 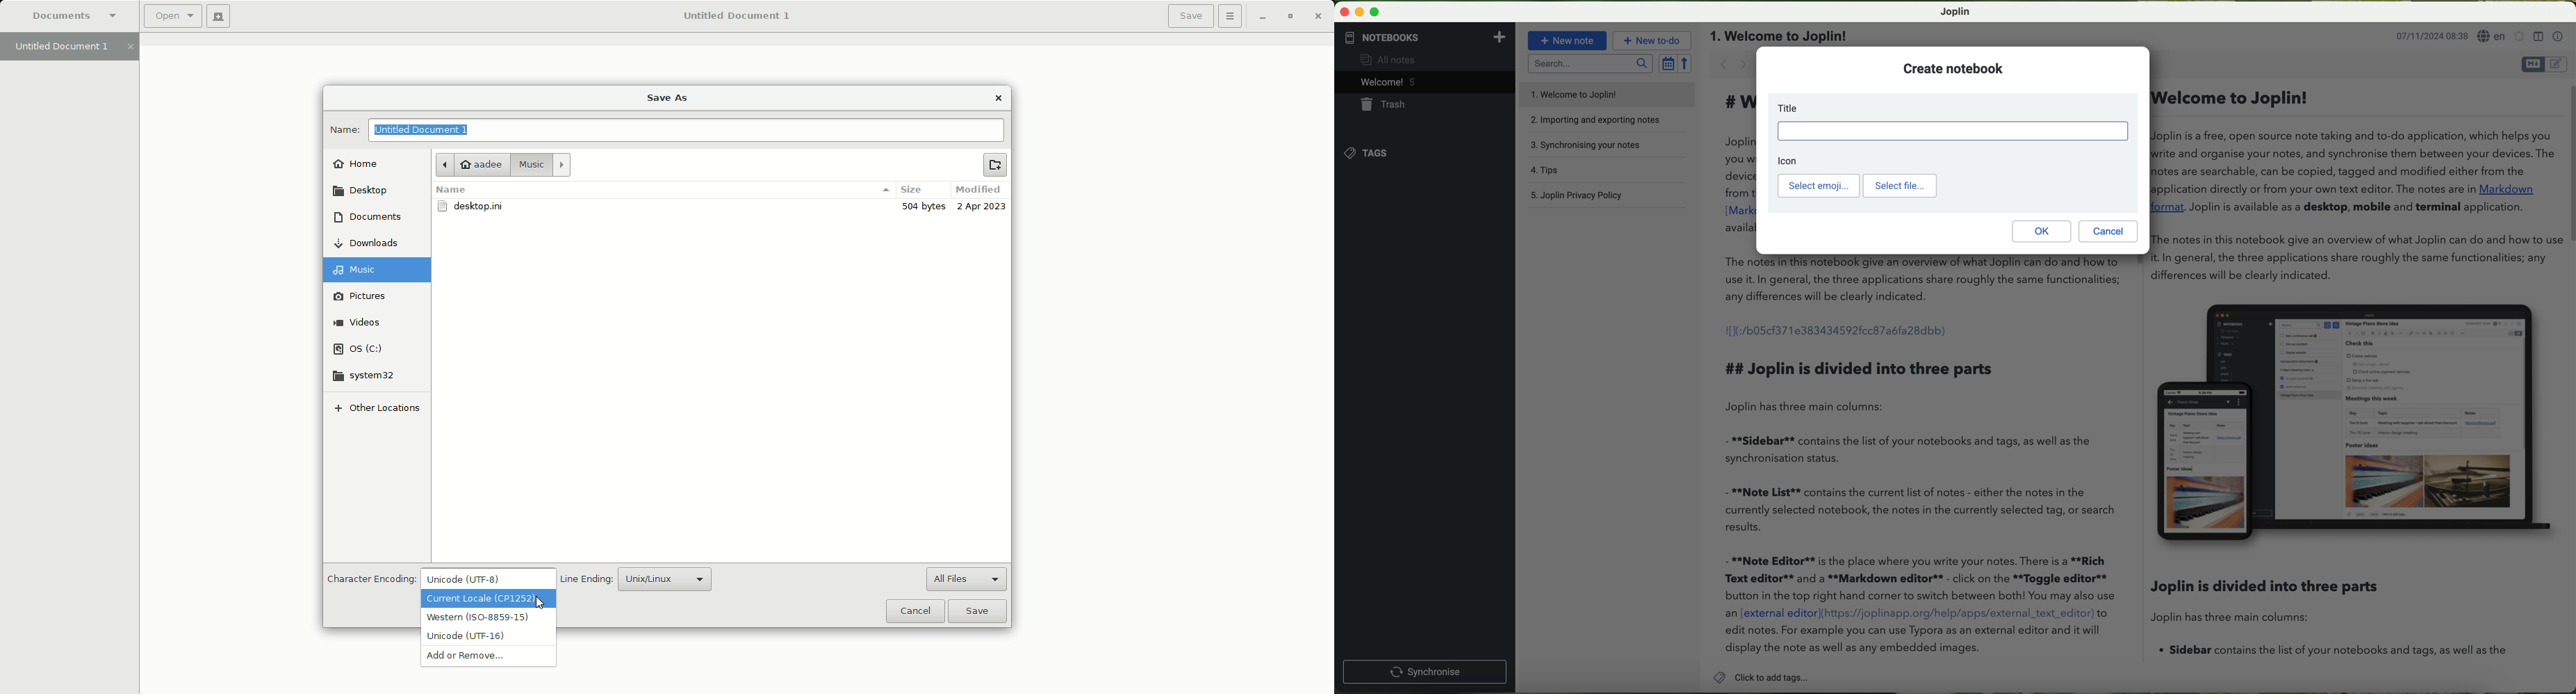 I want to click on close, so click(x=1345, y=12).